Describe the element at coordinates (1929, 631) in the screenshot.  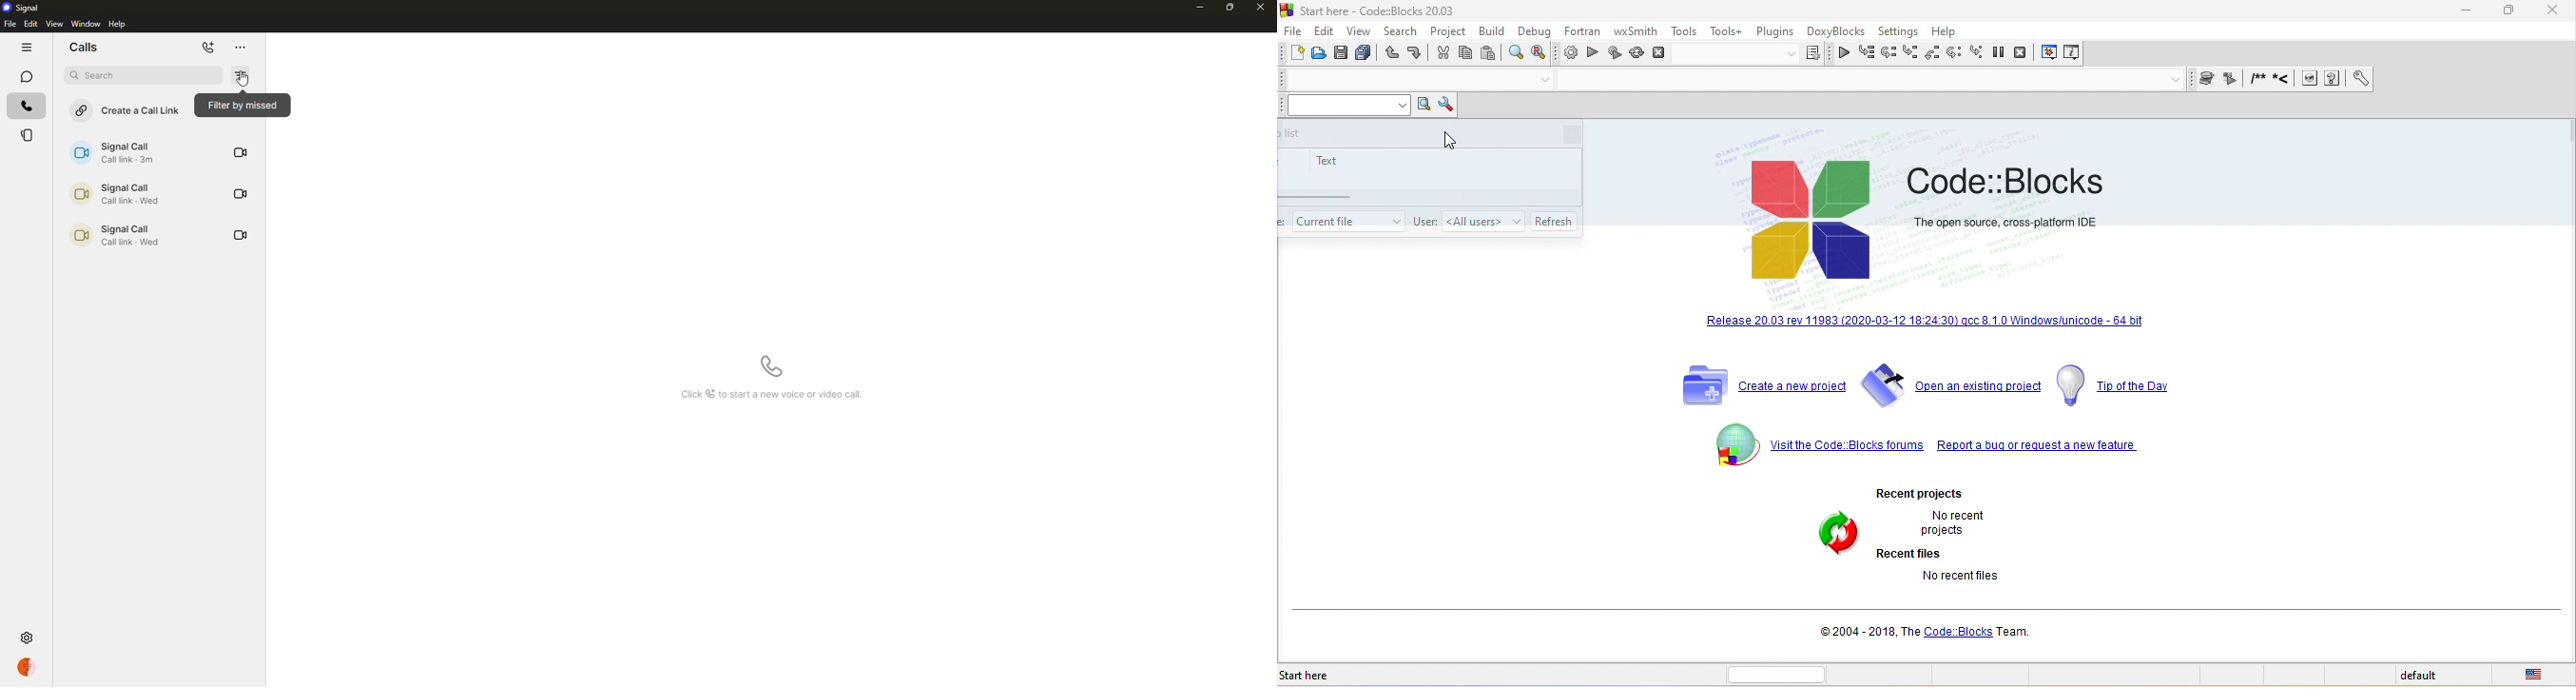
I see `2004-2018 the code blocks team` at that location.